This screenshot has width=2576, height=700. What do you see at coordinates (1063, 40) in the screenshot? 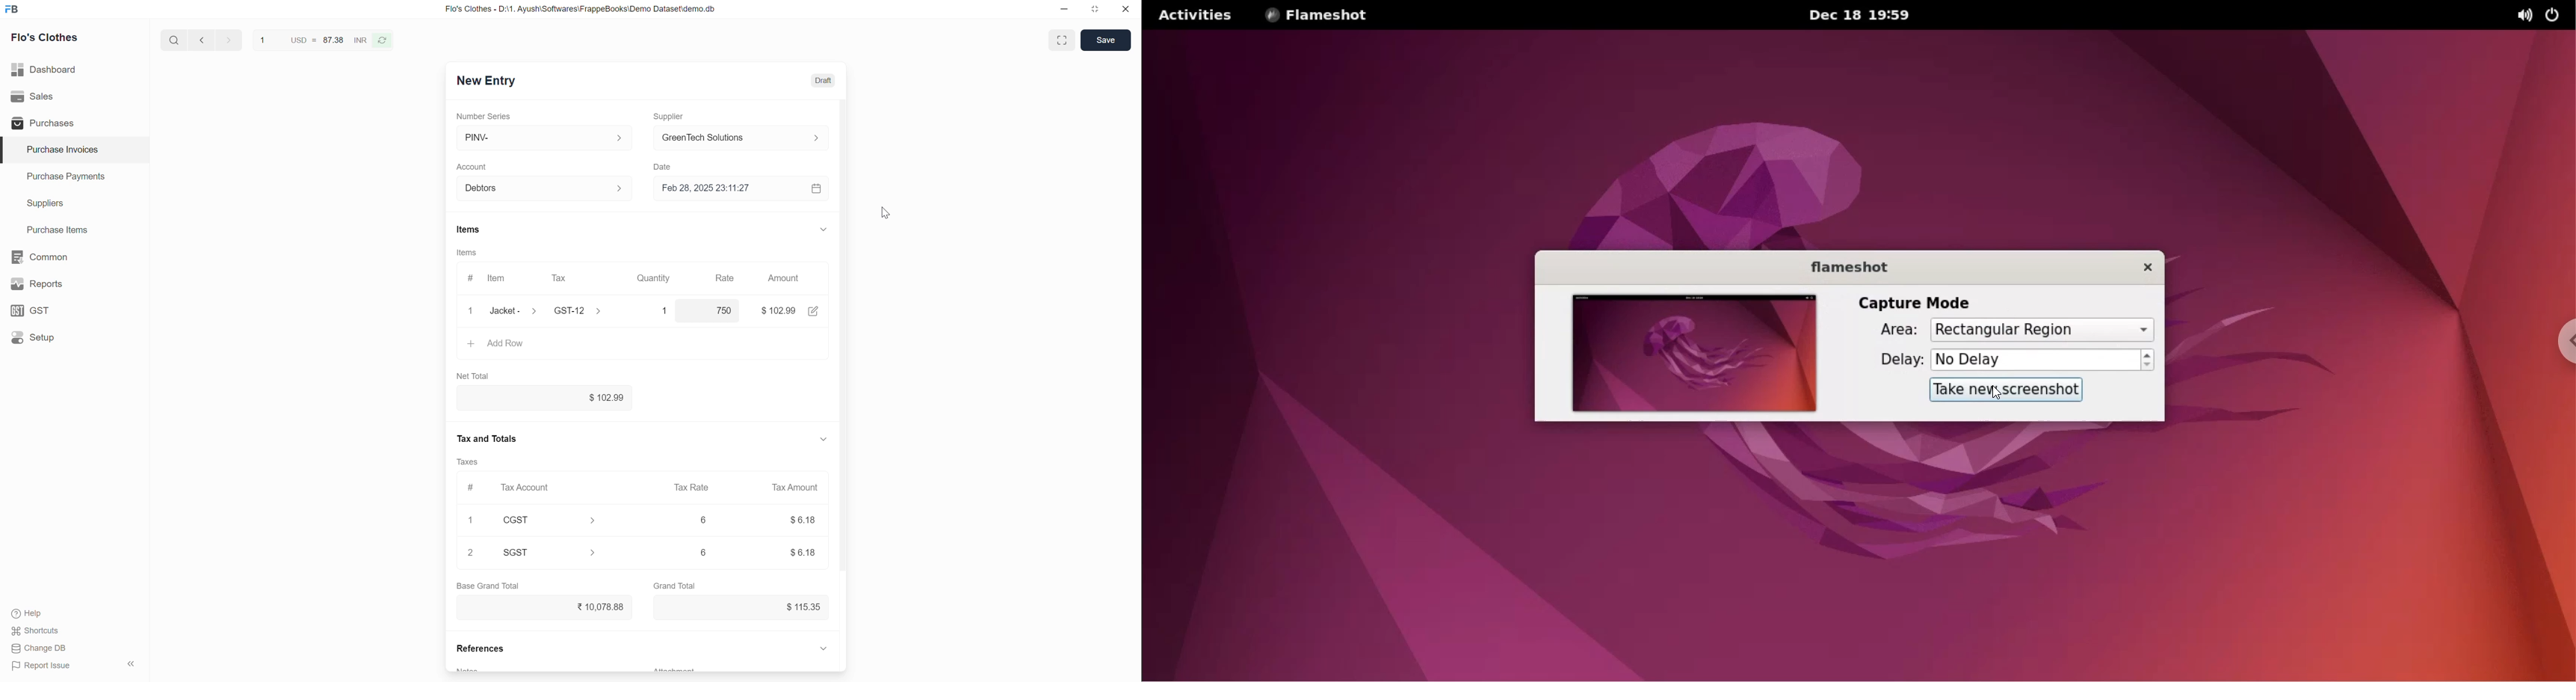
I see `Toggle between form and full width` at bounding box center [1063, 40].